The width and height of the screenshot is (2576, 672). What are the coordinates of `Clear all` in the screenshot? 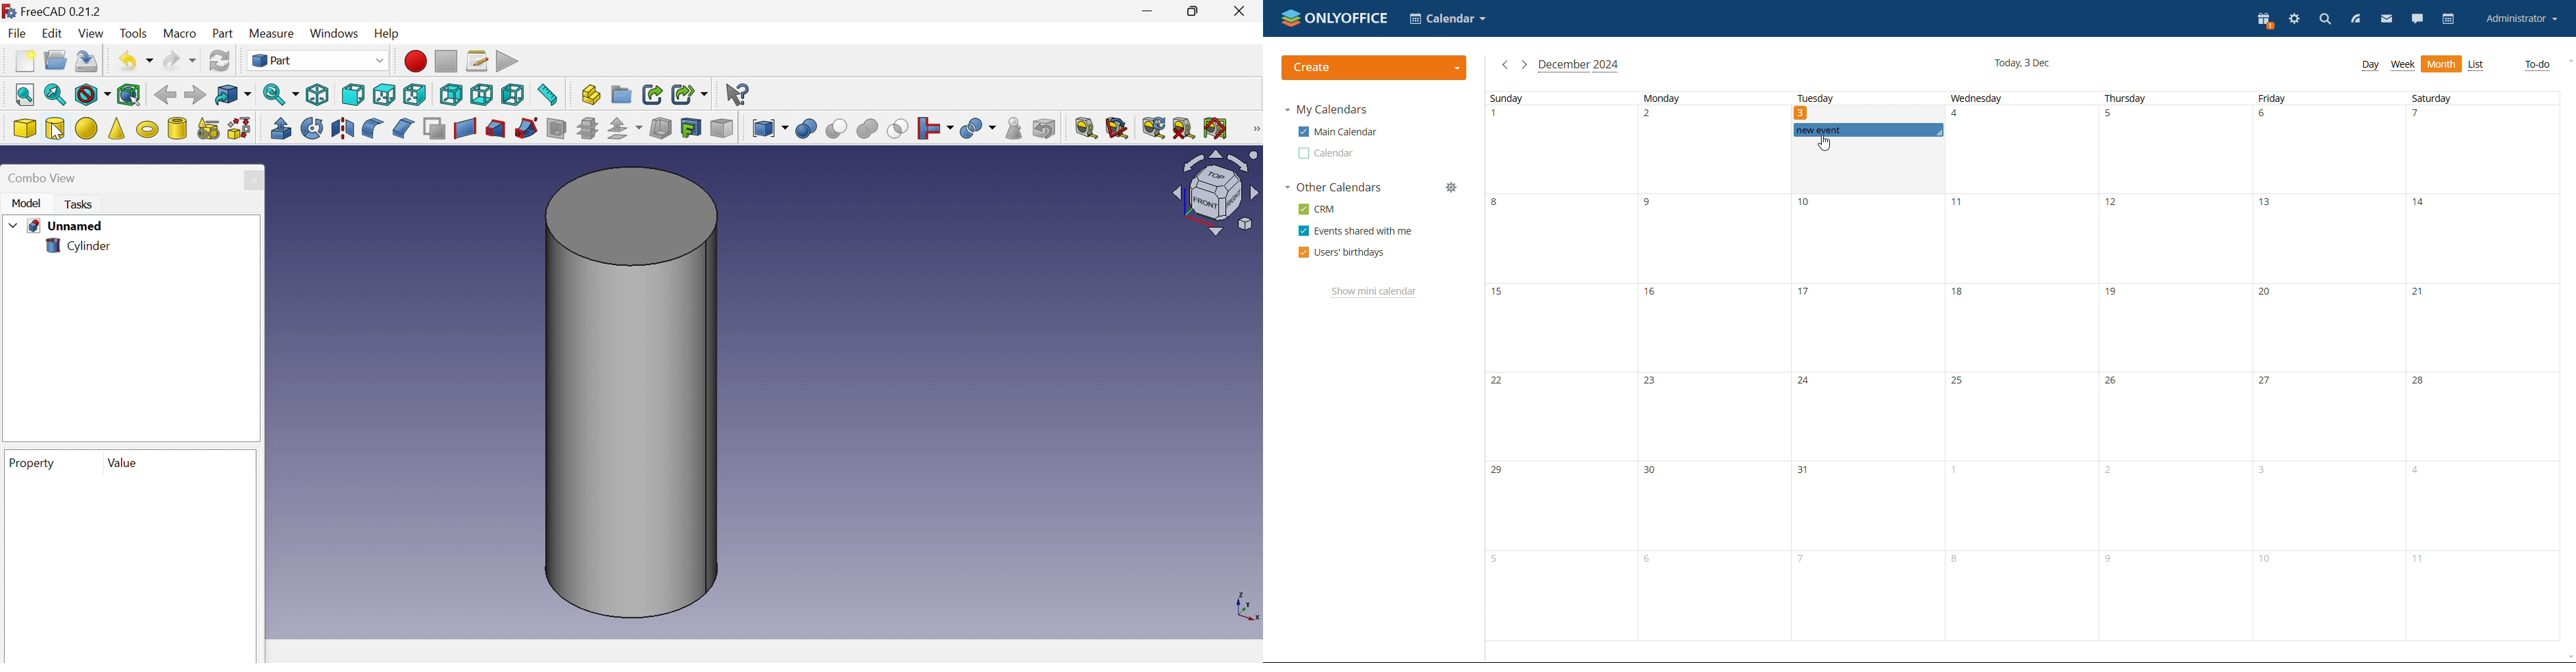 It's located at (1184, 130).